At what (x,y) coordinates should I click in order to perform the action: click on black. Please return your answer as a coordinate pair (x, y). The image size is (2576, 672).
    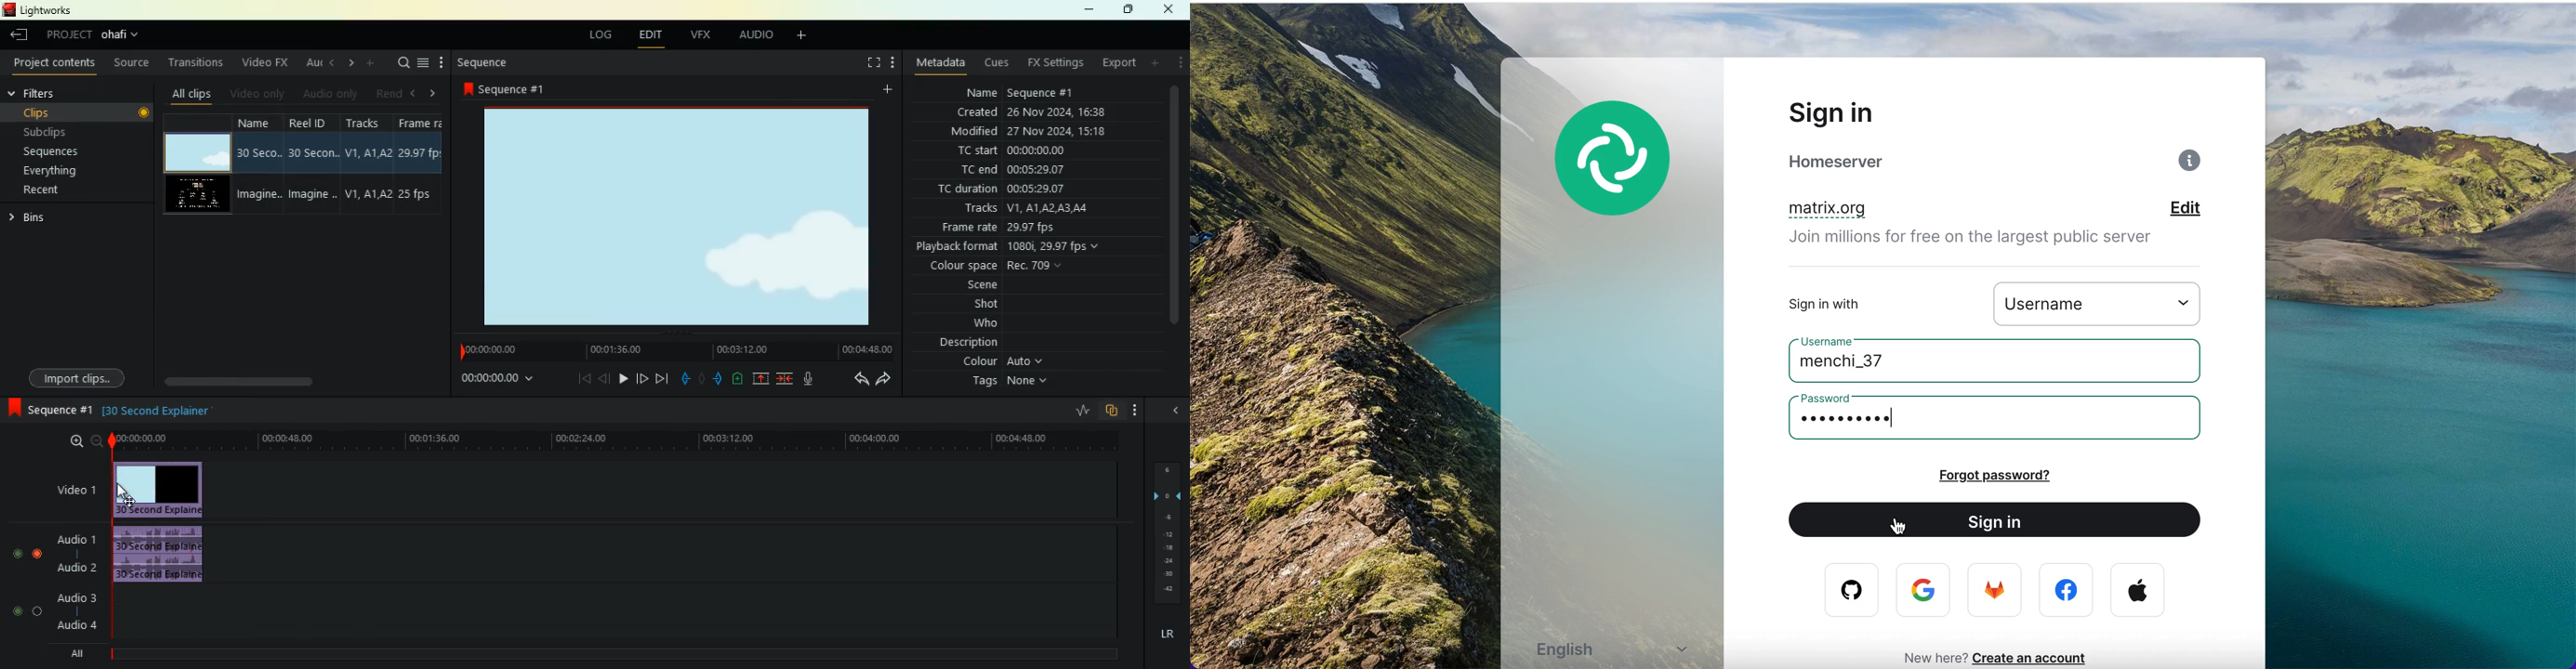
    Looking at the image, I should click on (117, 411).